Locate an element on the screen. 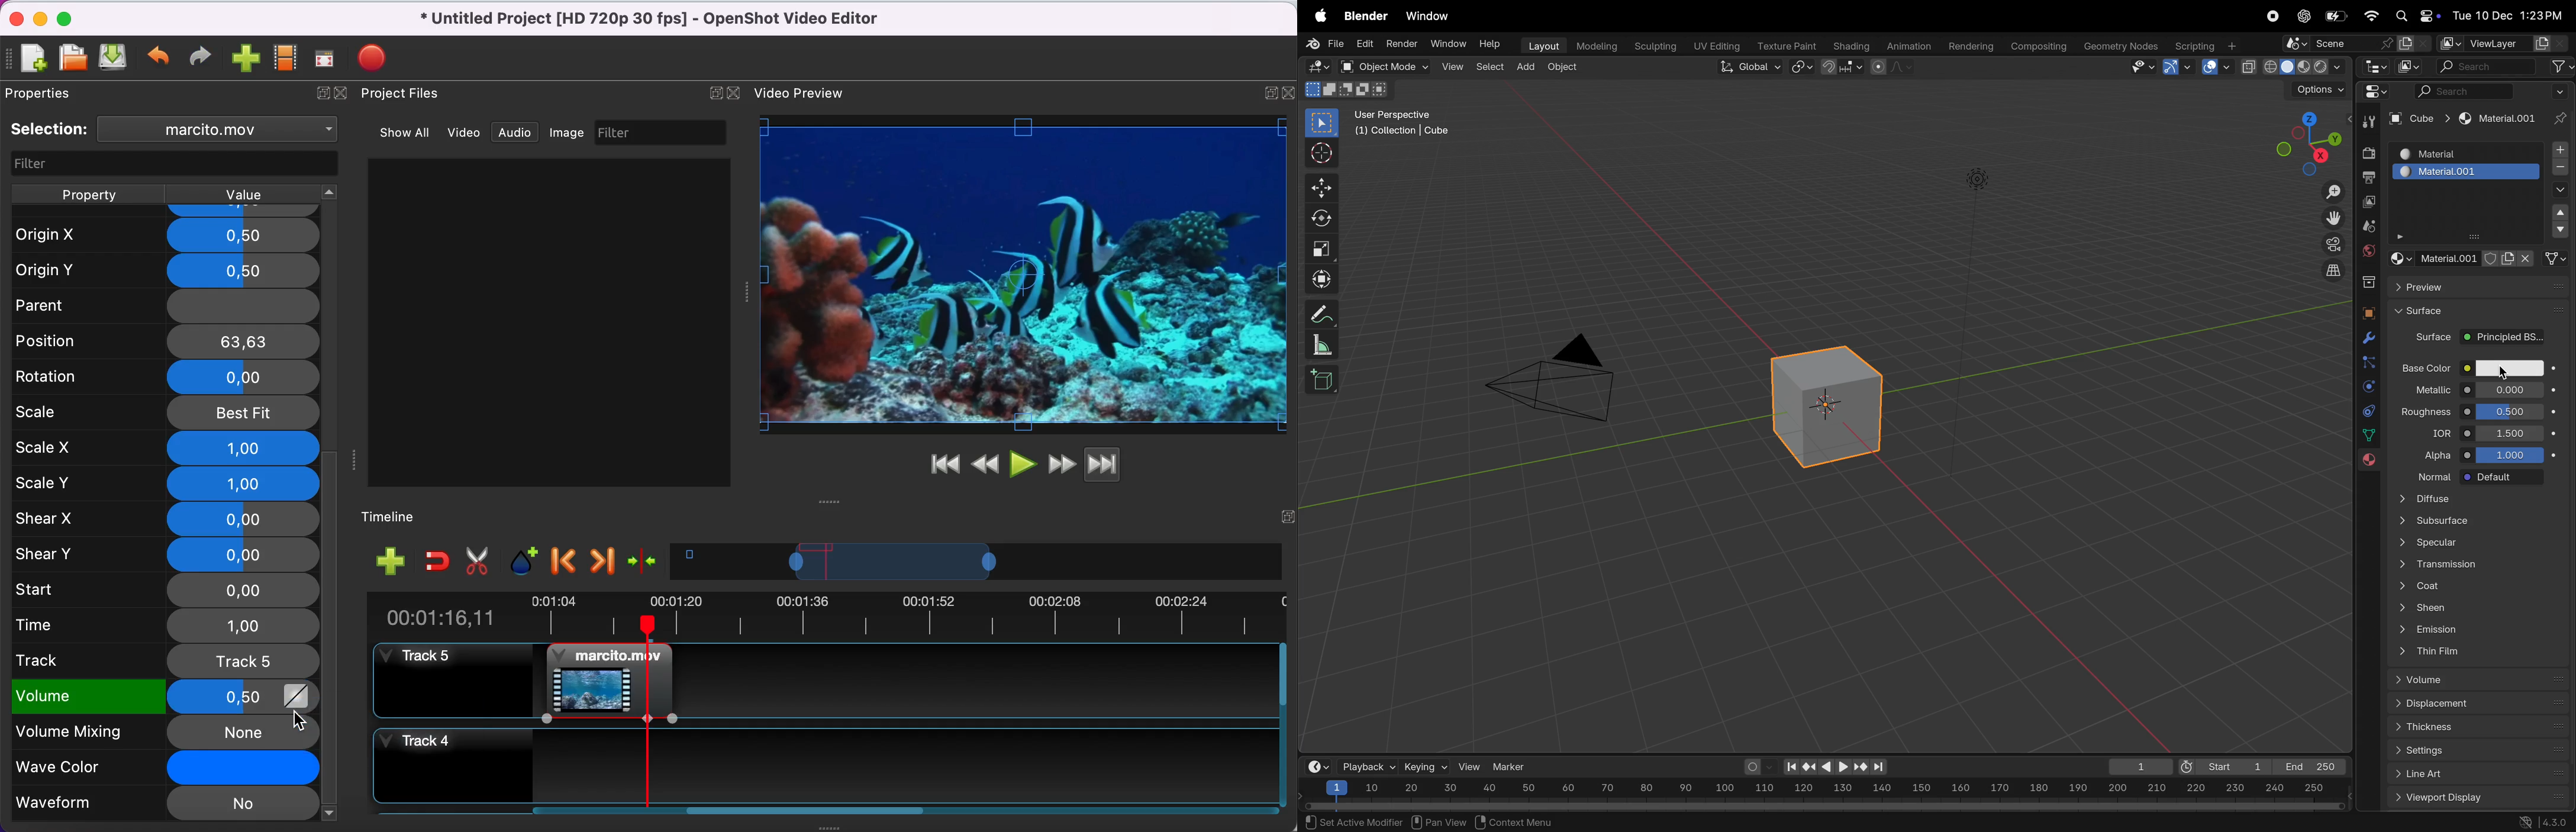  transform is located at coordinates (1319, 278).